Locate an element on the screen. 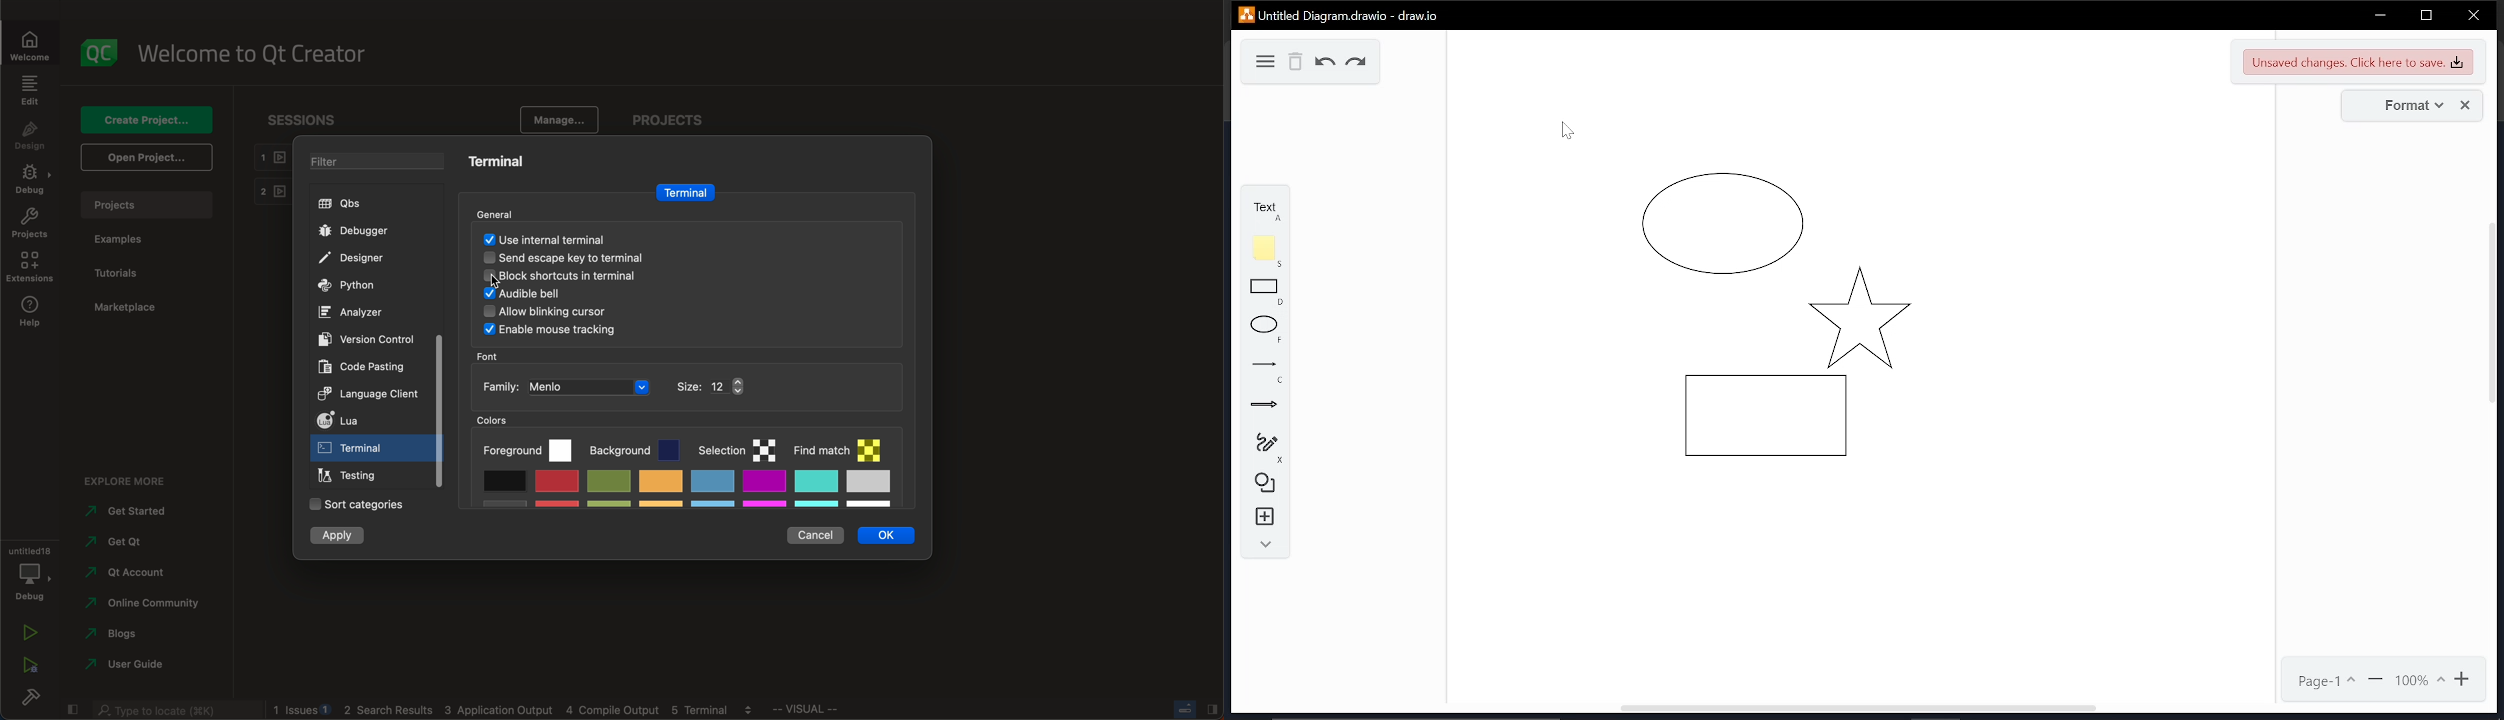  redo is located at coordinates (1357, 64).